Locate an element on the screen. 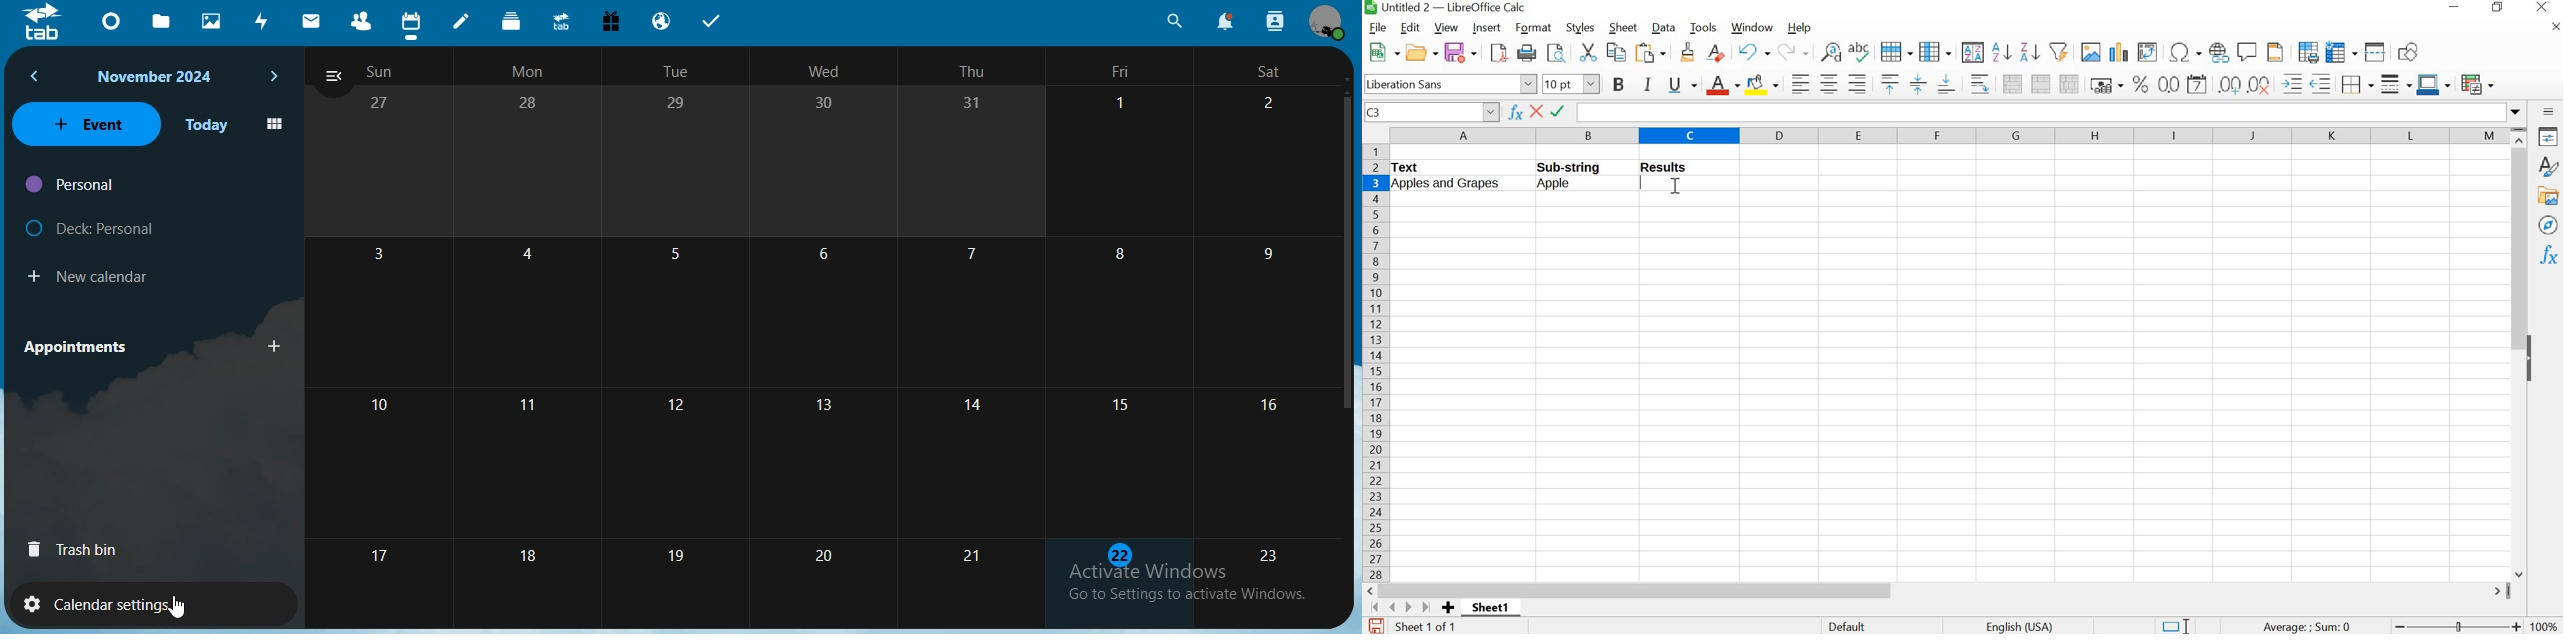  paste is located at coordinates (1652, 53).